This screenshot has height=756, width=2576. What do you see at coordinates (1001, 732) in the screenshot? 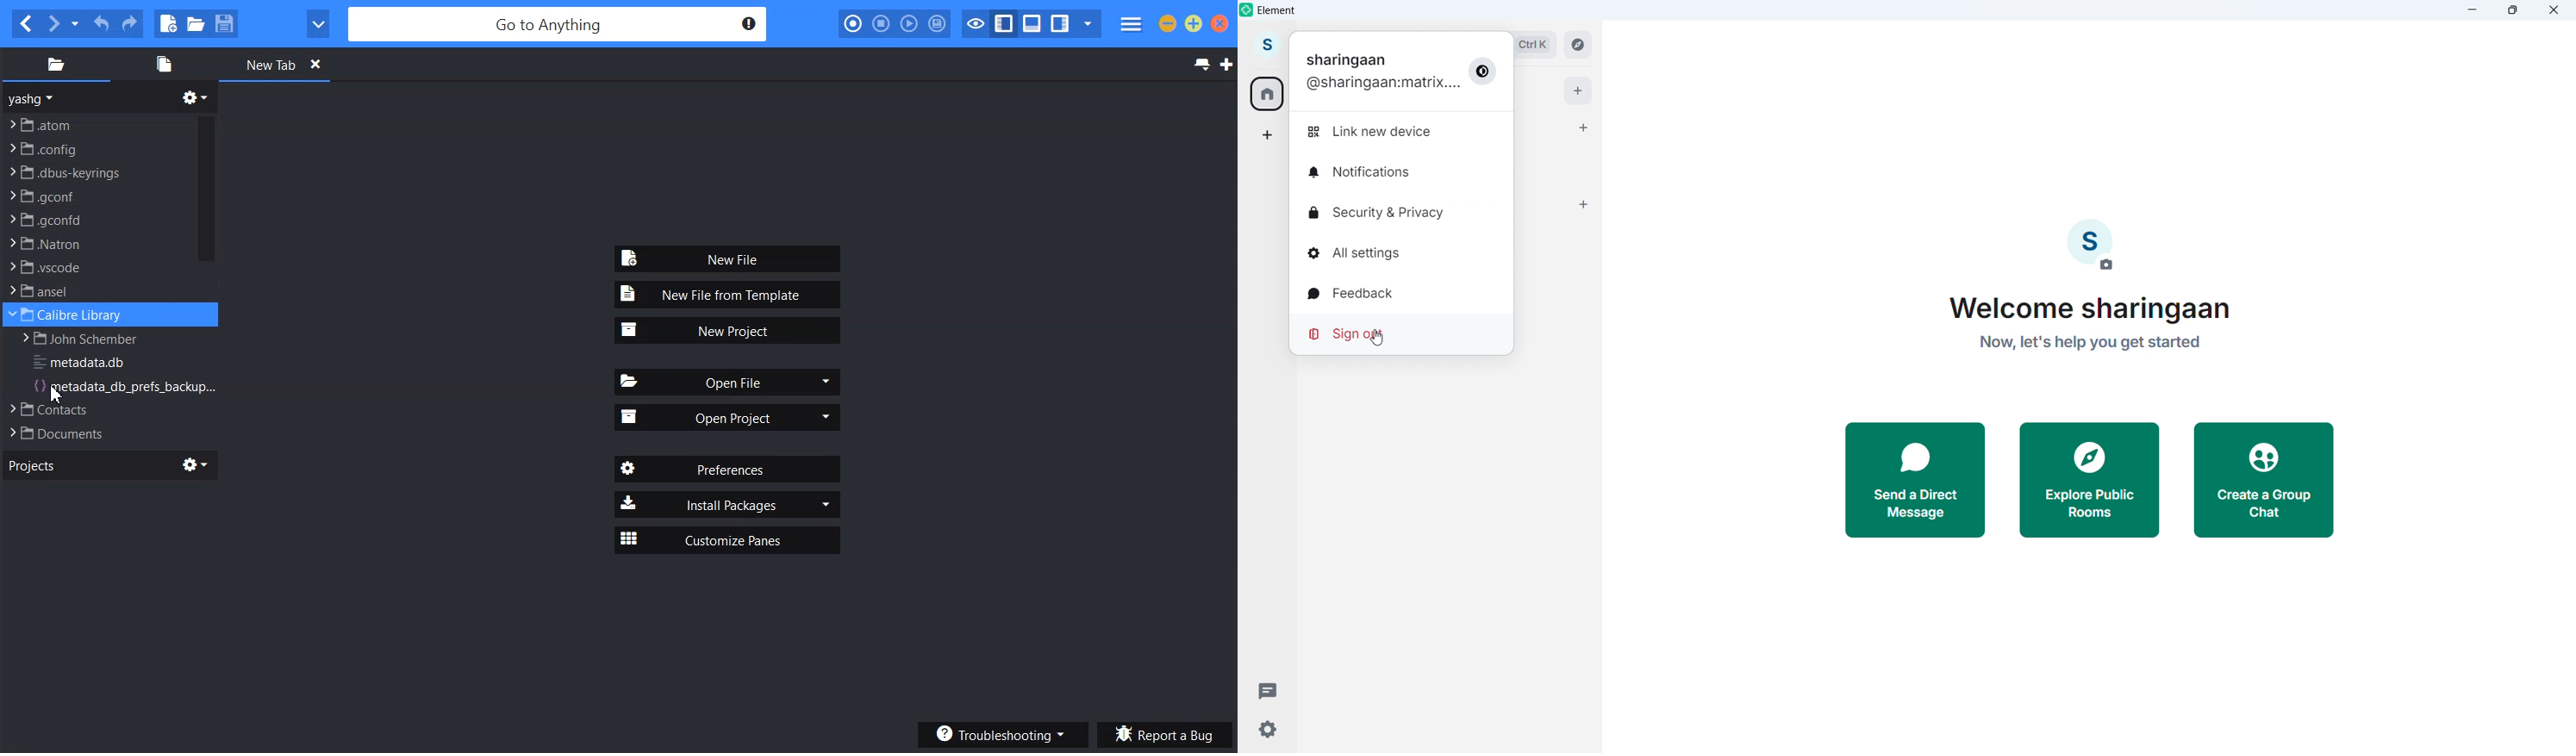
I see `Troubleshooting` at bounding box center [1001, 732].